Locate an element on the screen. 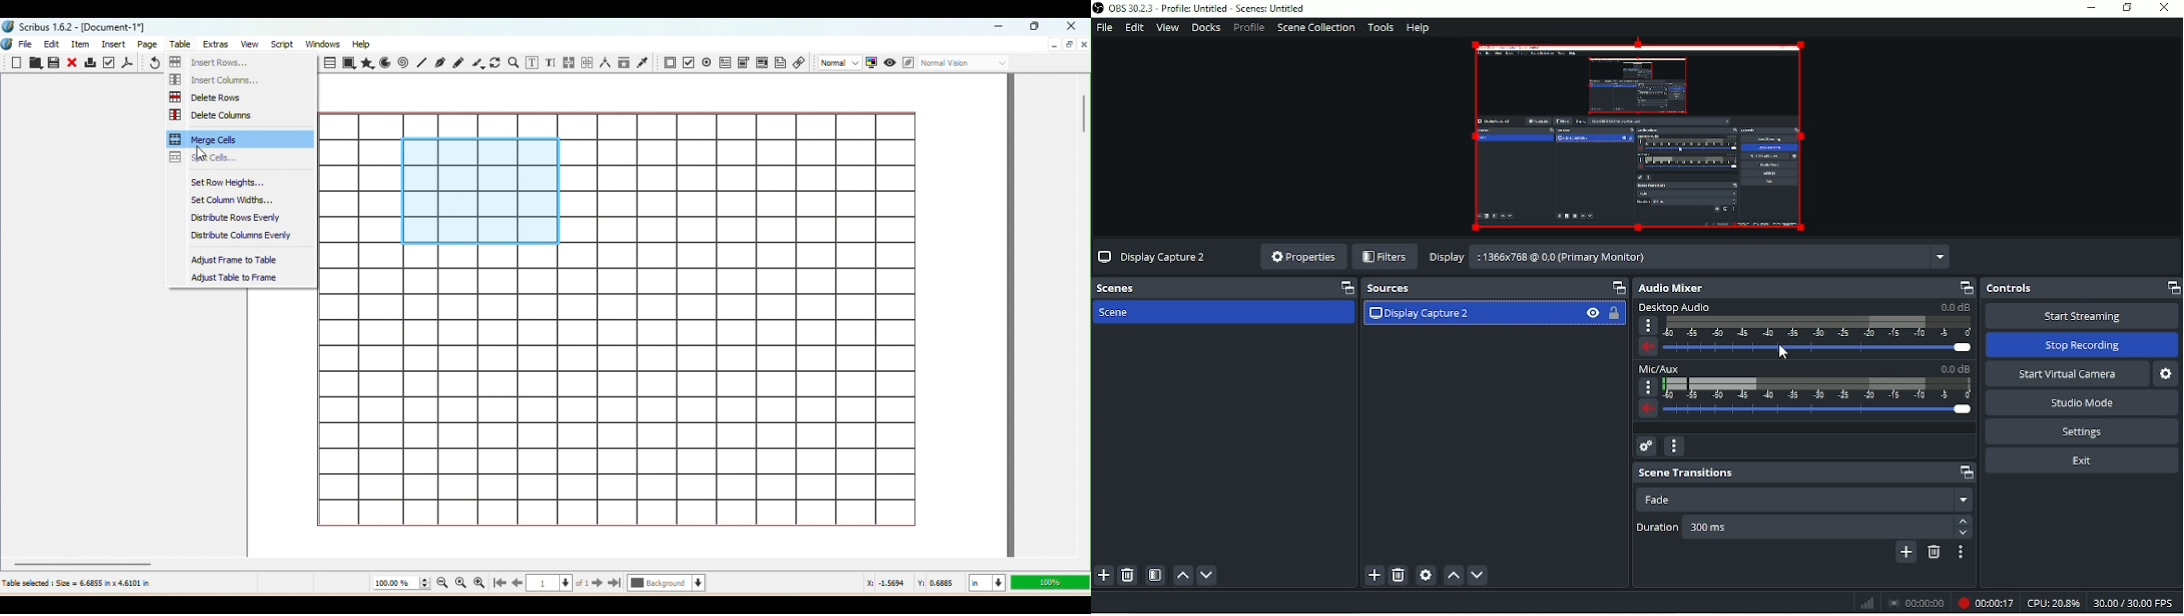 The width and height of the screenshot is (2184, 616). Link text frames is located at coordinates (568, 61).